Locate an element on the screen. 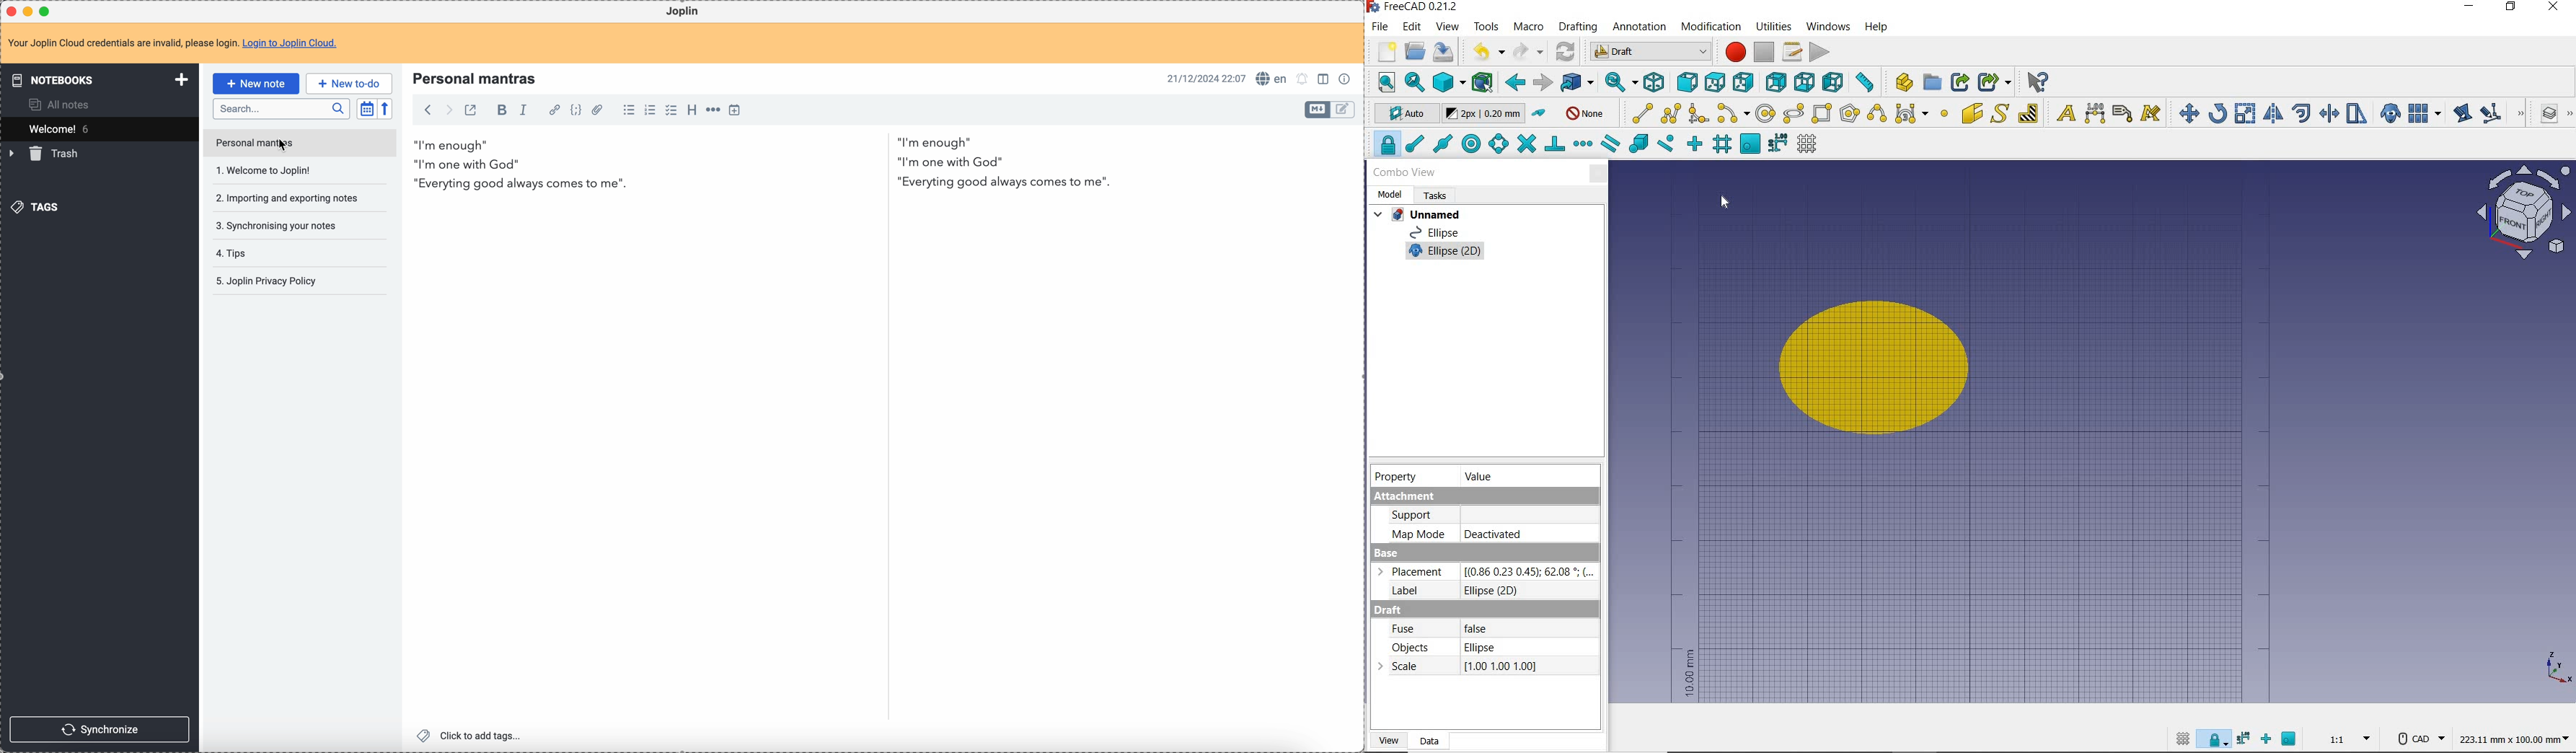 The width and height of the screenshot is (2576, 756). date and hour is located at coordinates (1205, 79).